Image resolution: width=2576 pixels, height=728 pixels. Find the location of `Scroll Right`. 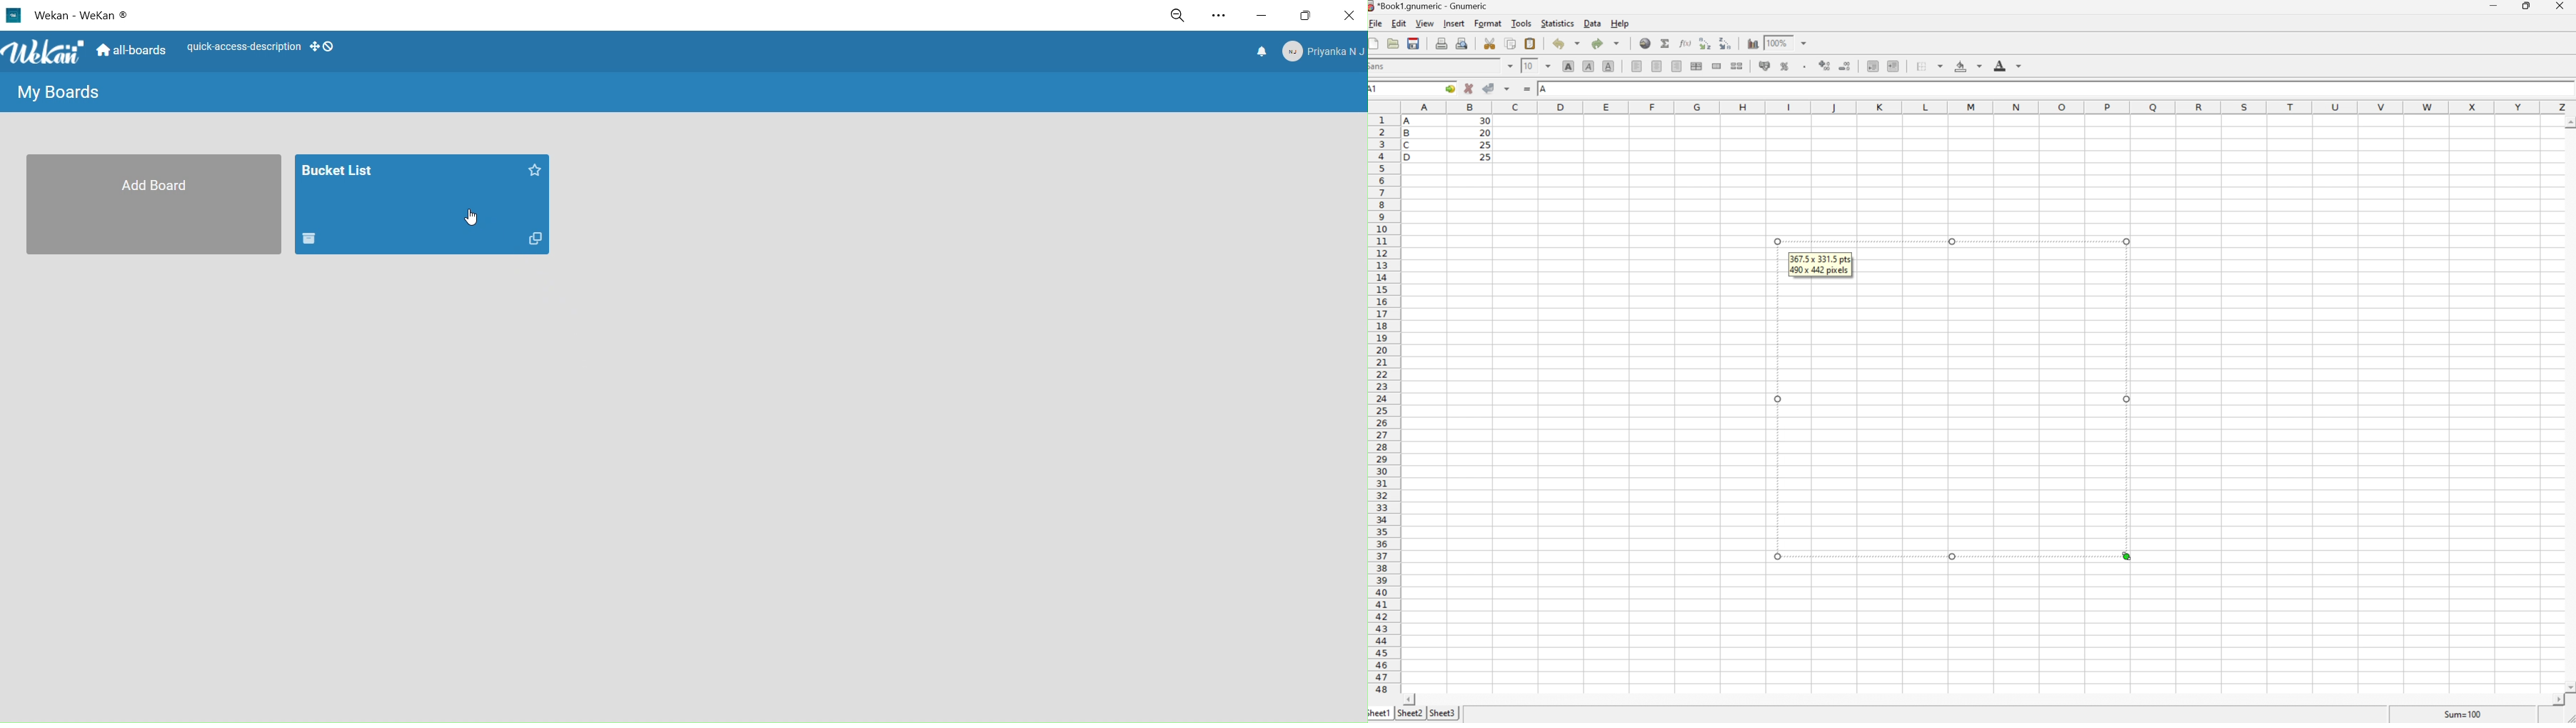

Scroll Right is located at coordinates (2555, 700).